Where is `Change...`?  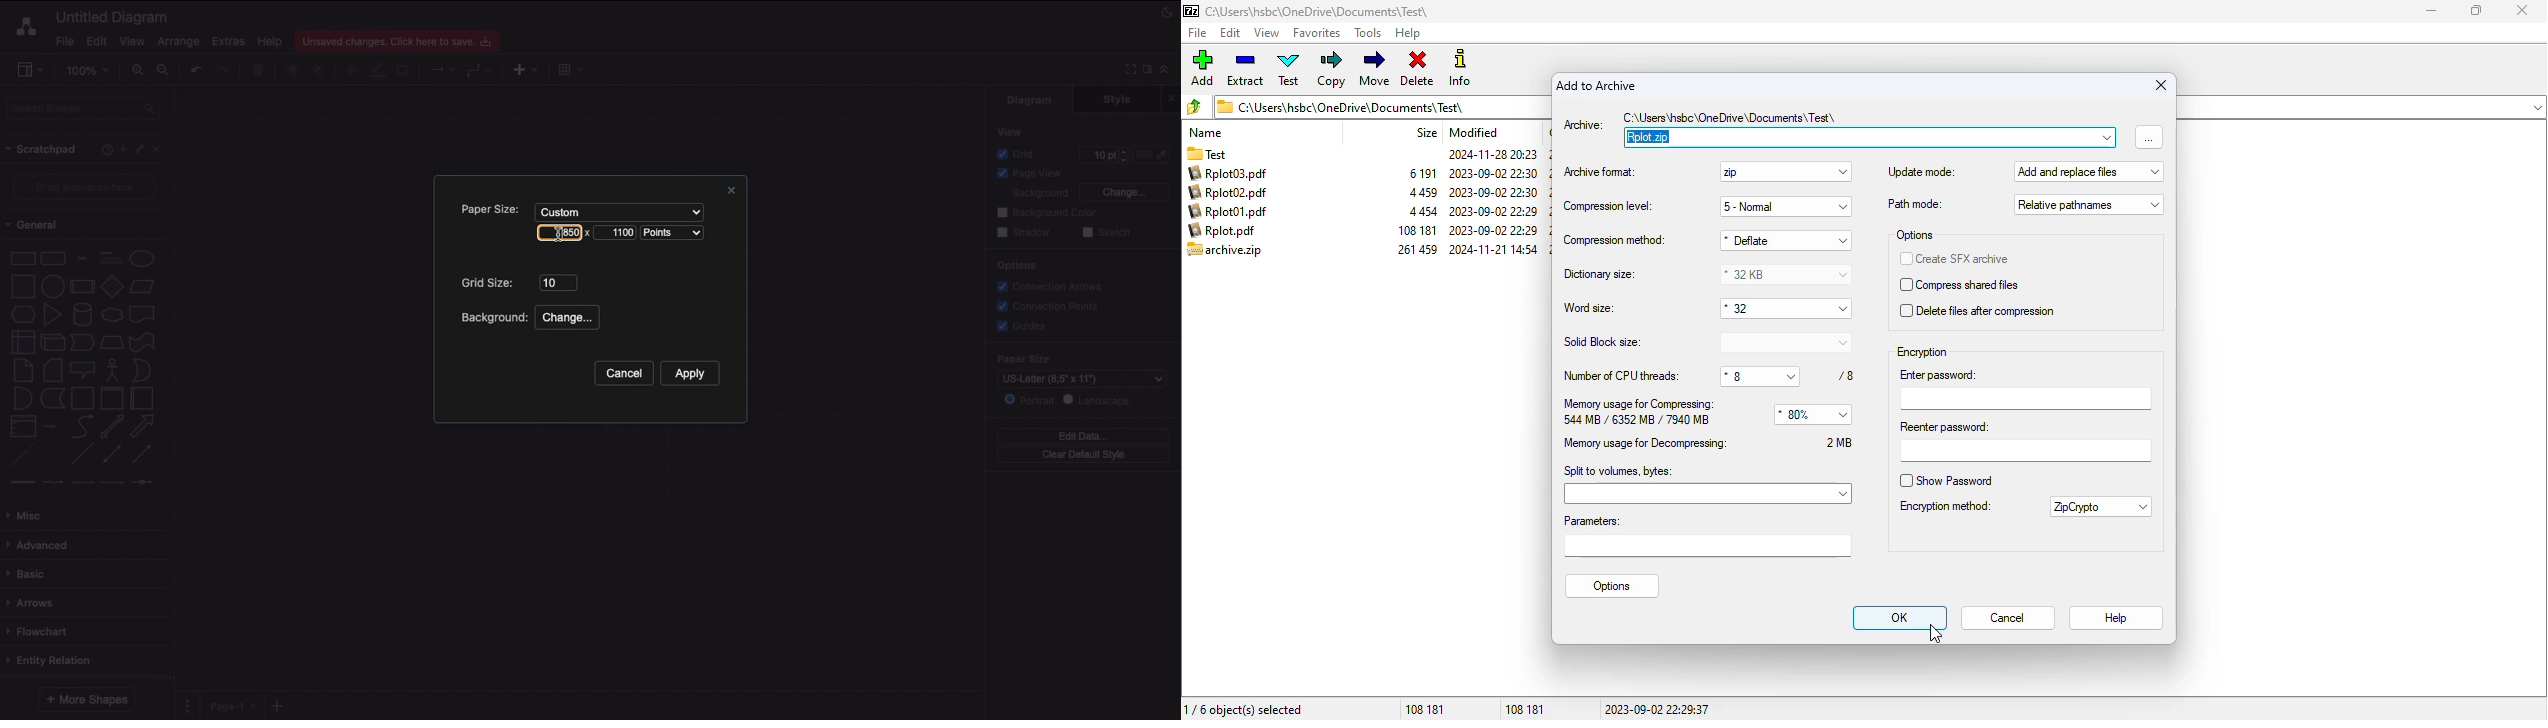
Change... is located at coordinates (569, 318).